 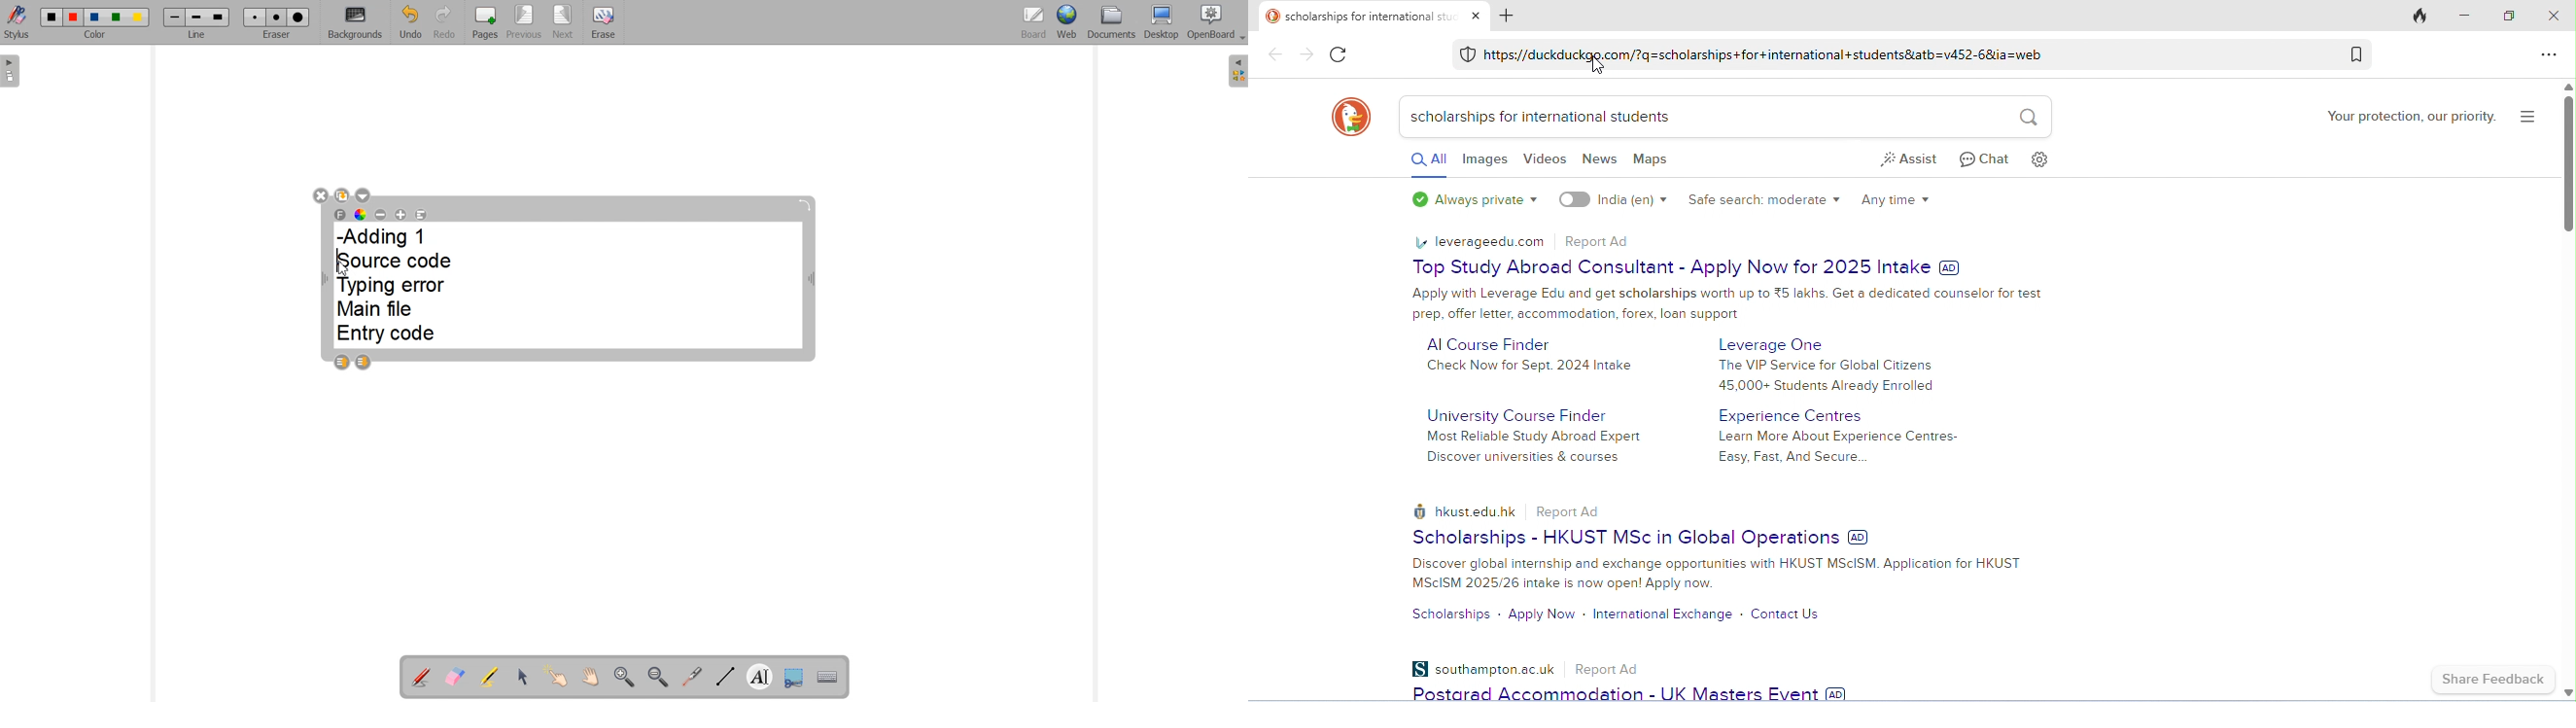 I want to click on report Ad, so click(x=1595, y=241).